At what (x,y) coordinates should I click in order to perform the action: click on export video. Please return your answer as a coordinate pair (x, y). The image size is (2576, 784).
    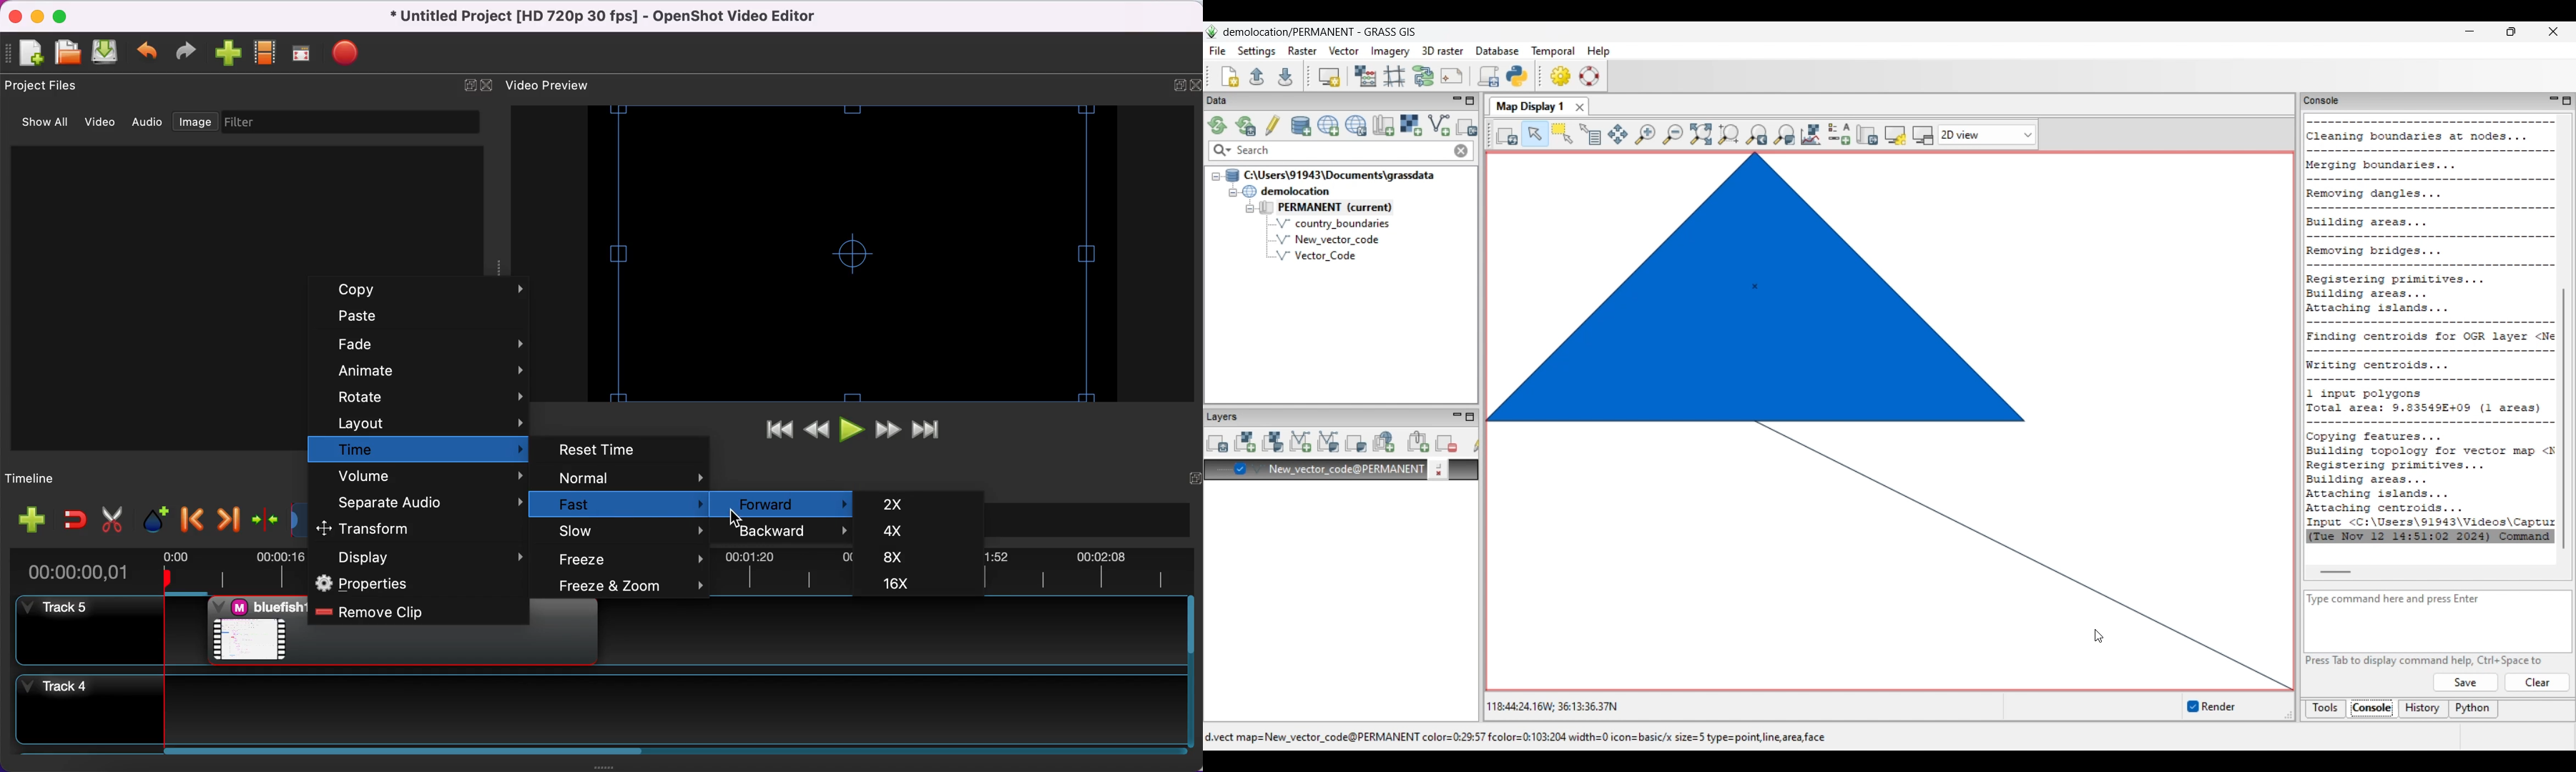
    Looking at the image, I should click on (351, 53).